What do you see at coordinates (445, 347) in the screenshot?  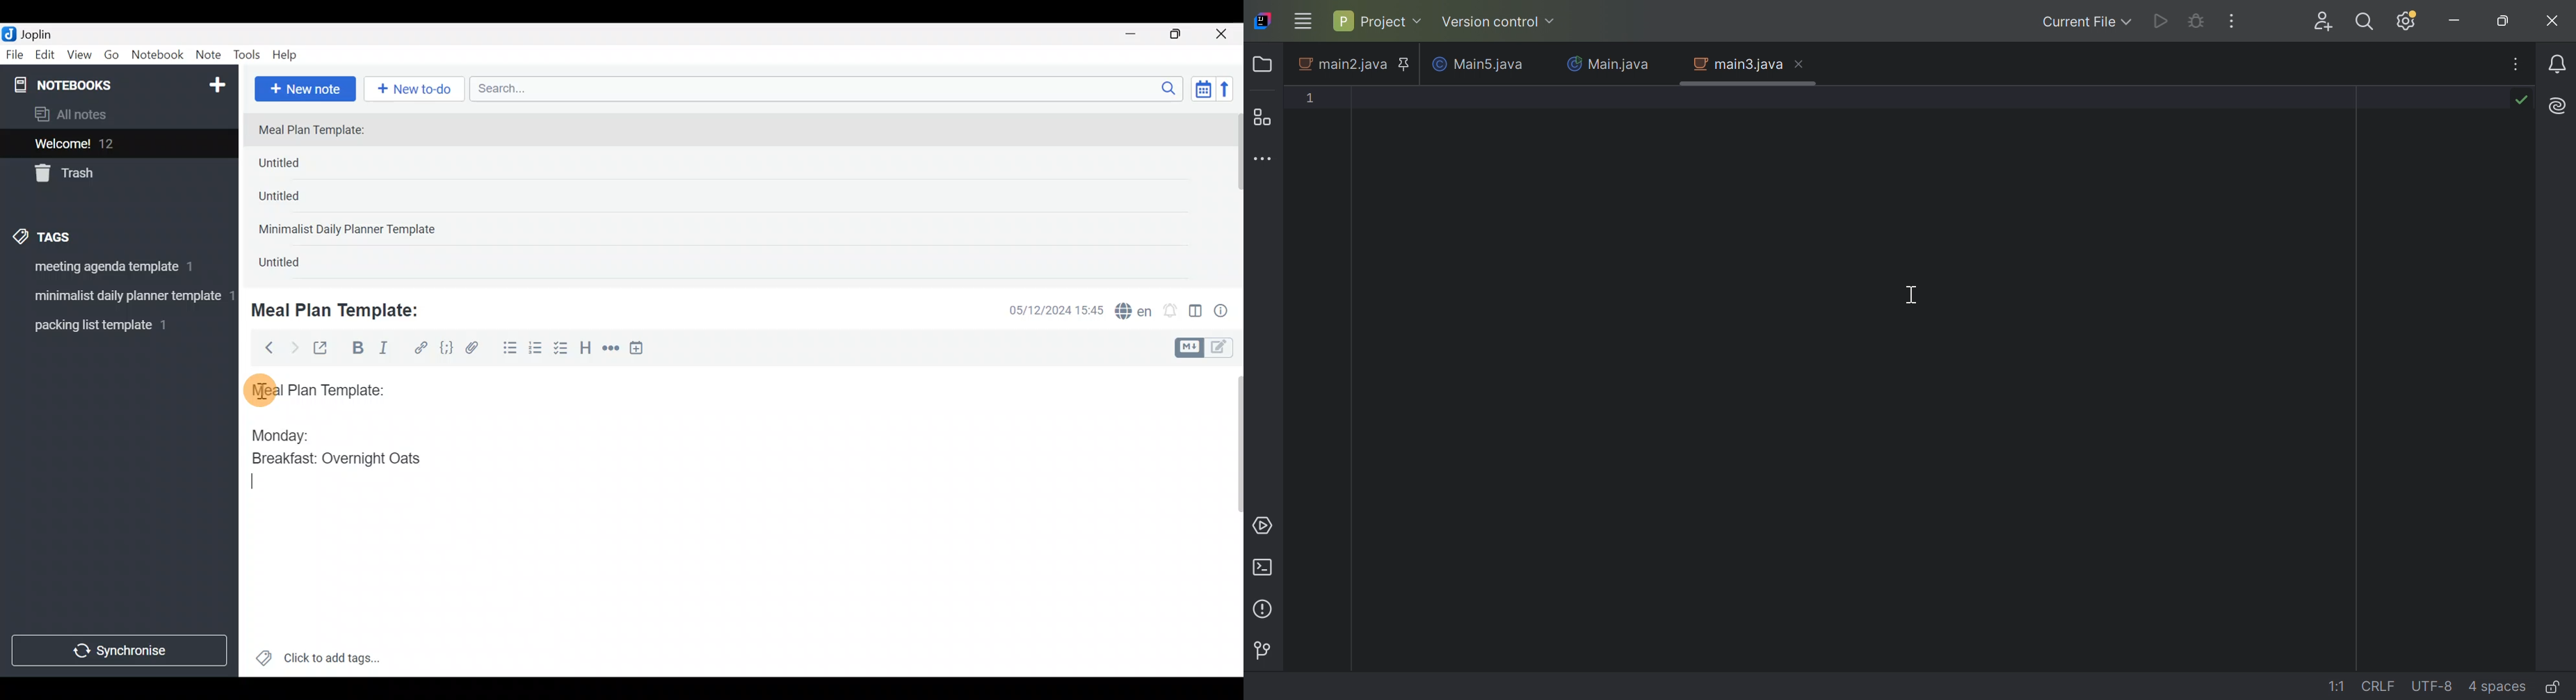 I see `Code` at bounding box center [445, 347].